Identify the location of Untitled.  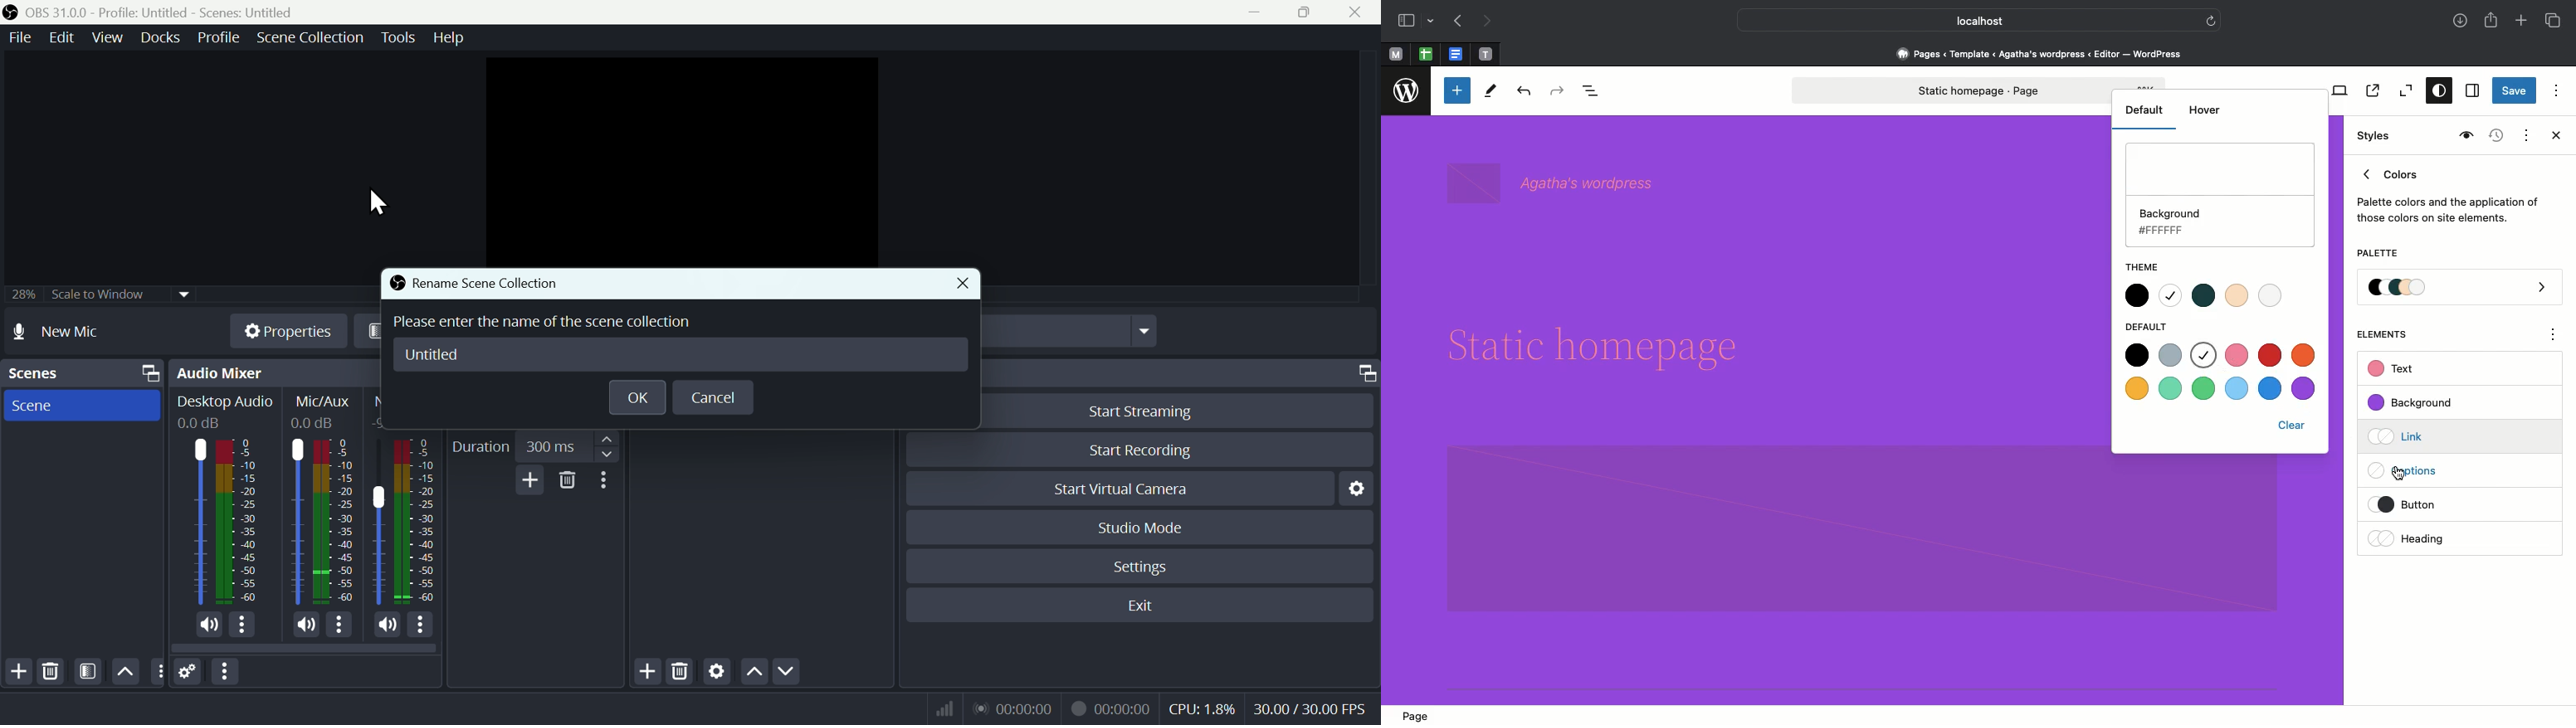
(432, 356).